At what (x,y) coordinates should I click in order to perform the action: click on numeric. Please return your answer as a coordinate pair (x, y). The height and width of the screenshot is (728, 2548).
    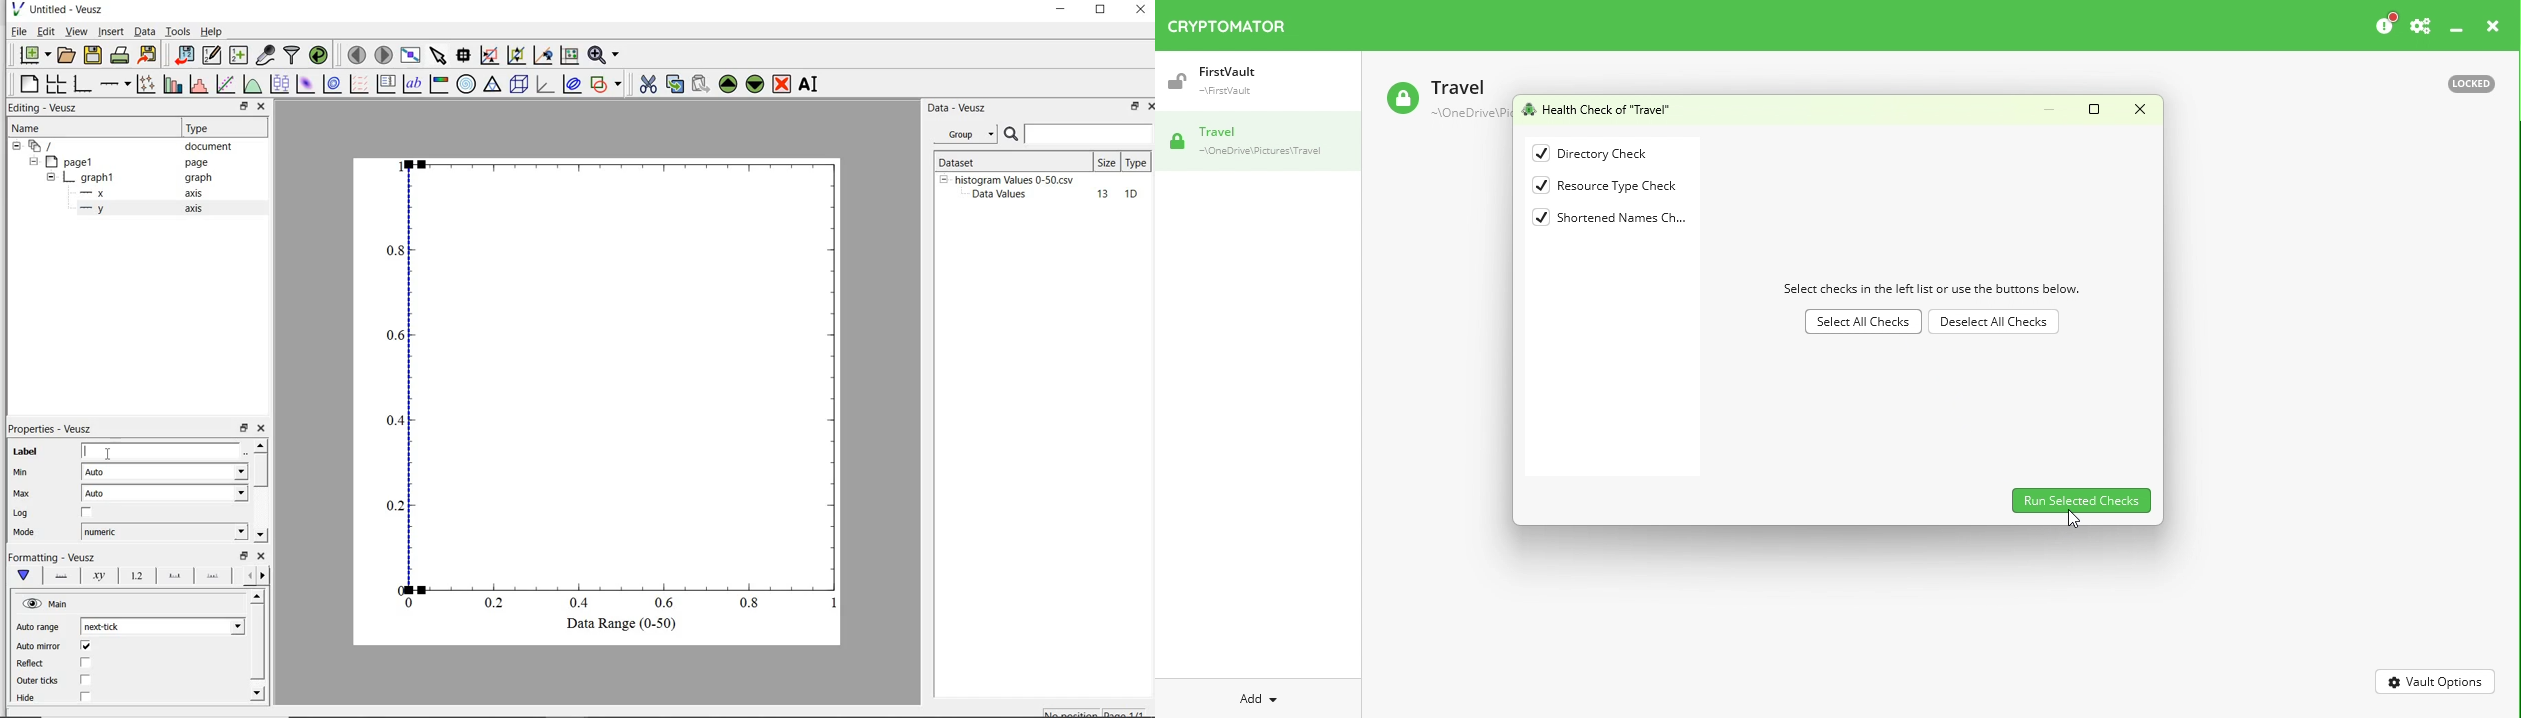
    Looking at the image, I should click on (163, 532).